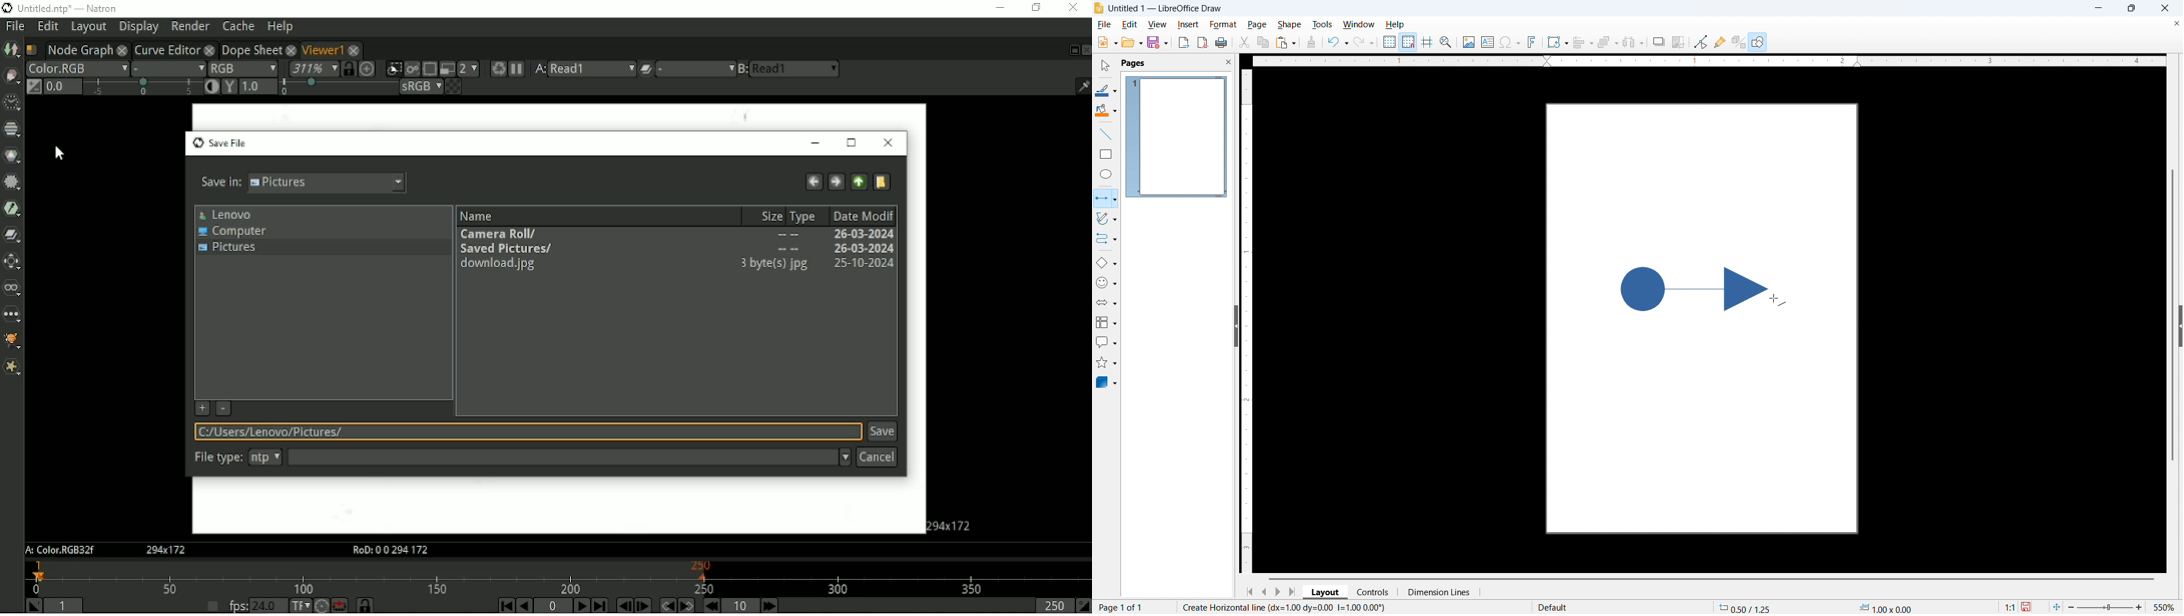 The height and width of the screenshot is (616, 2184). What do you see at coordinates (347, 70) in the screenshot?
I see `Synchronized` at bounding box center [347, 70].